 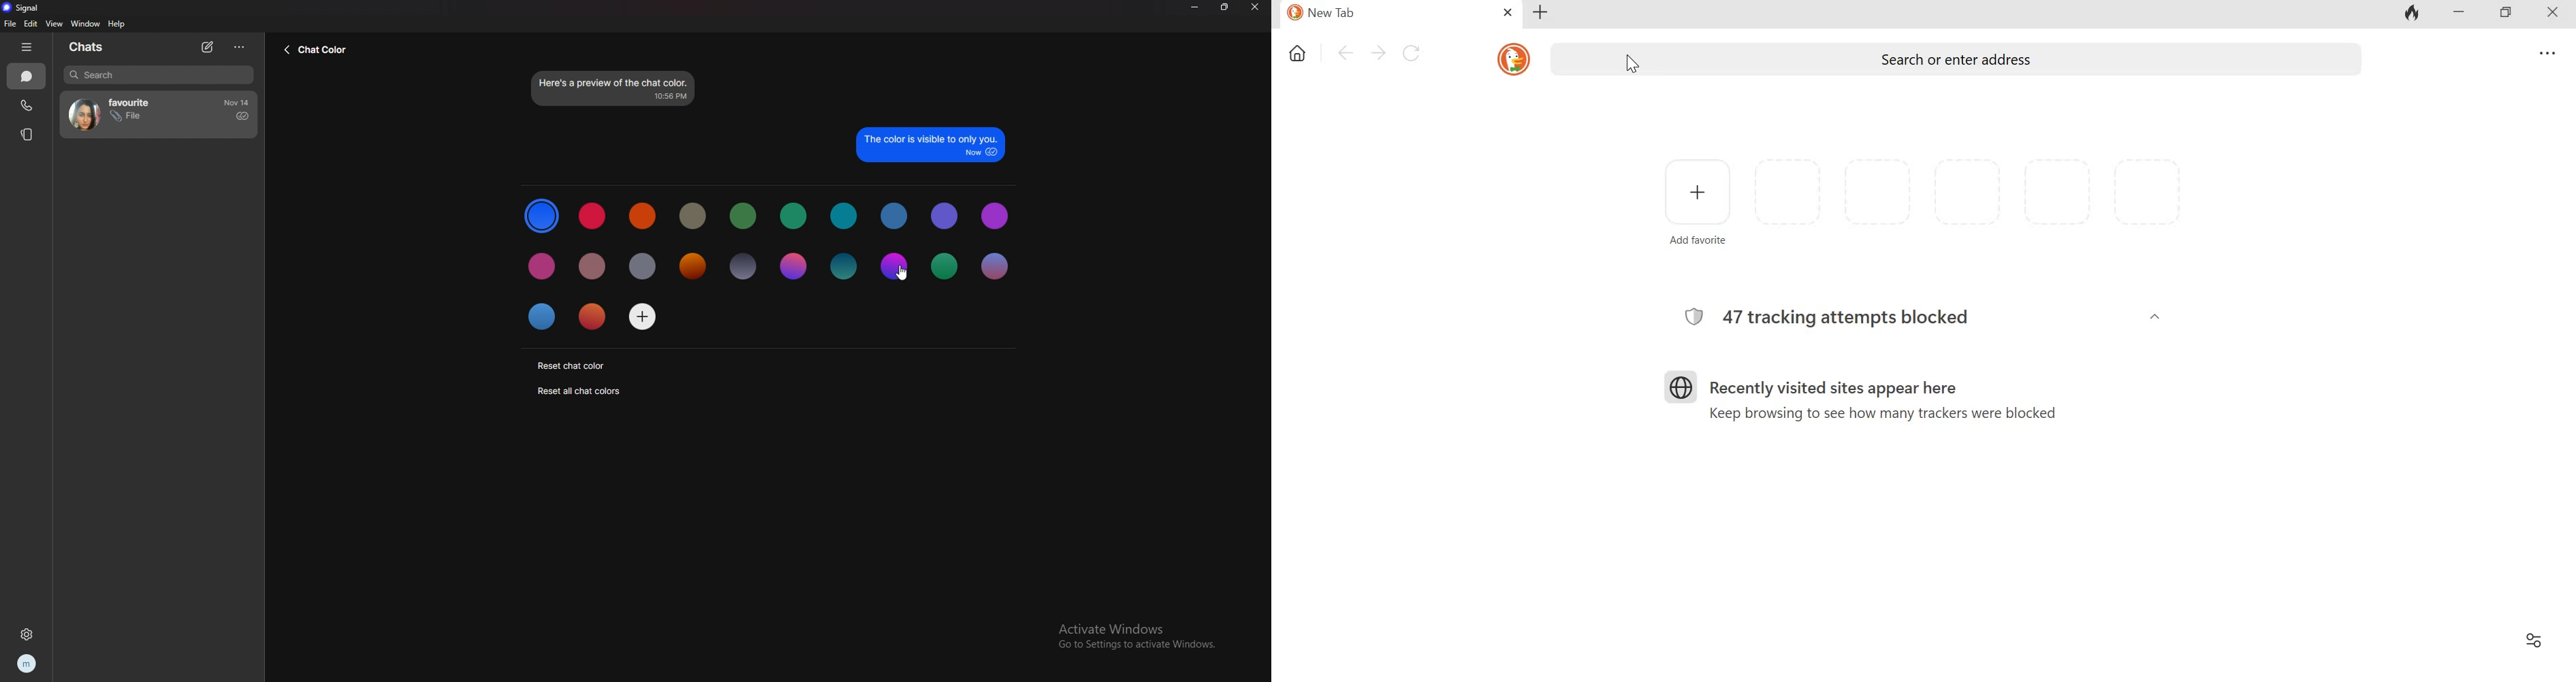 I want to click on Keep browsing to see how many trackers were blocked, so click(x=1883, y=414).